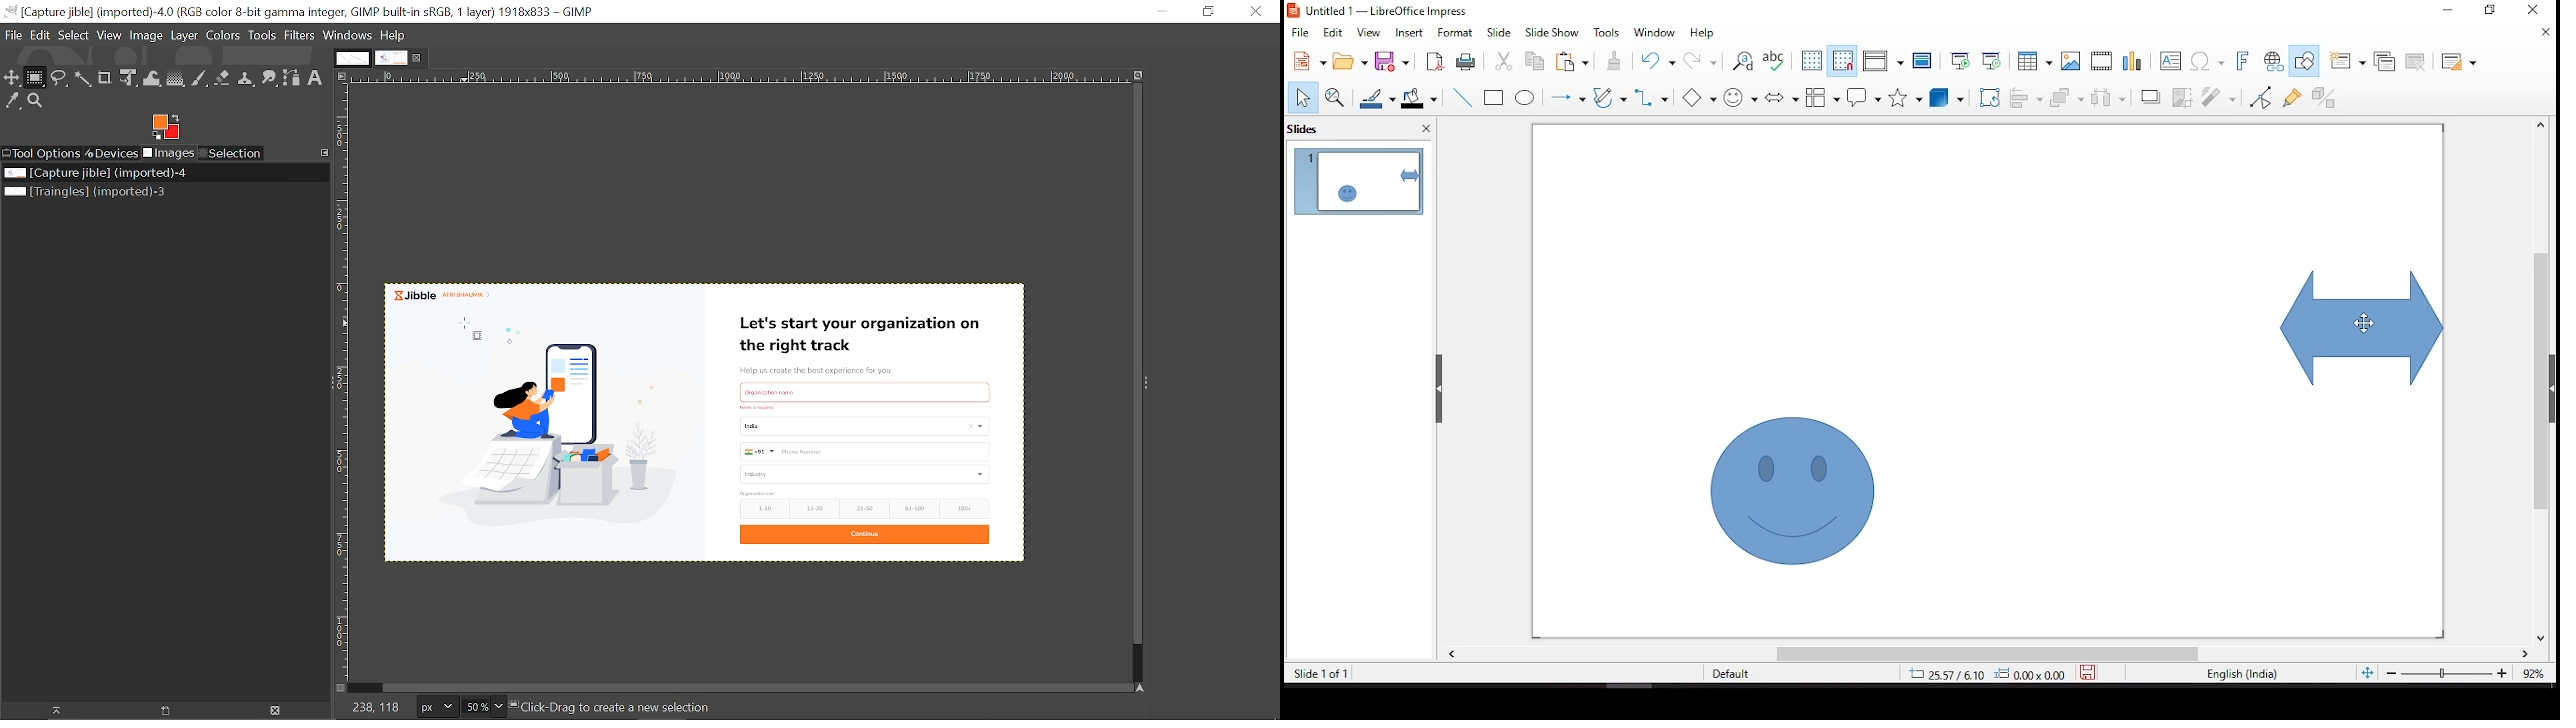 The height and width of the screenshot is (728, 2576). I want to click on lines and arrows, so click(1567, 97).